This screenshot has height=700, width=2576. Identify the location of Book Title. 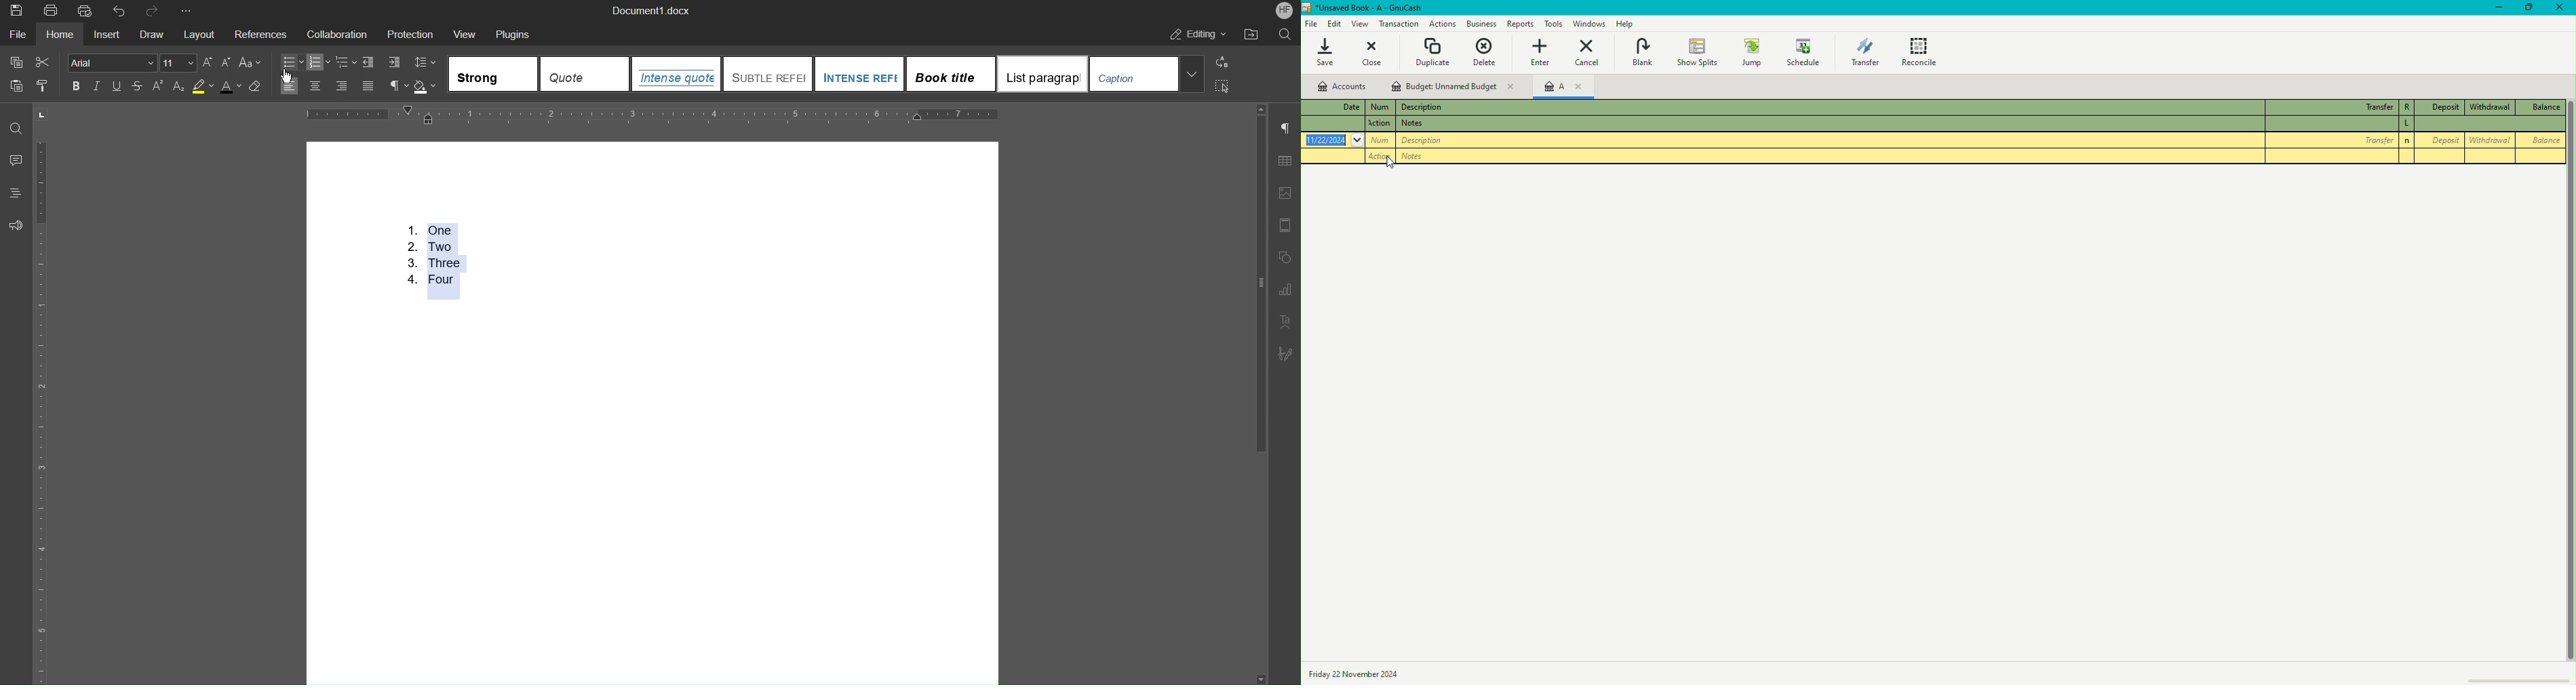
(951, 73).